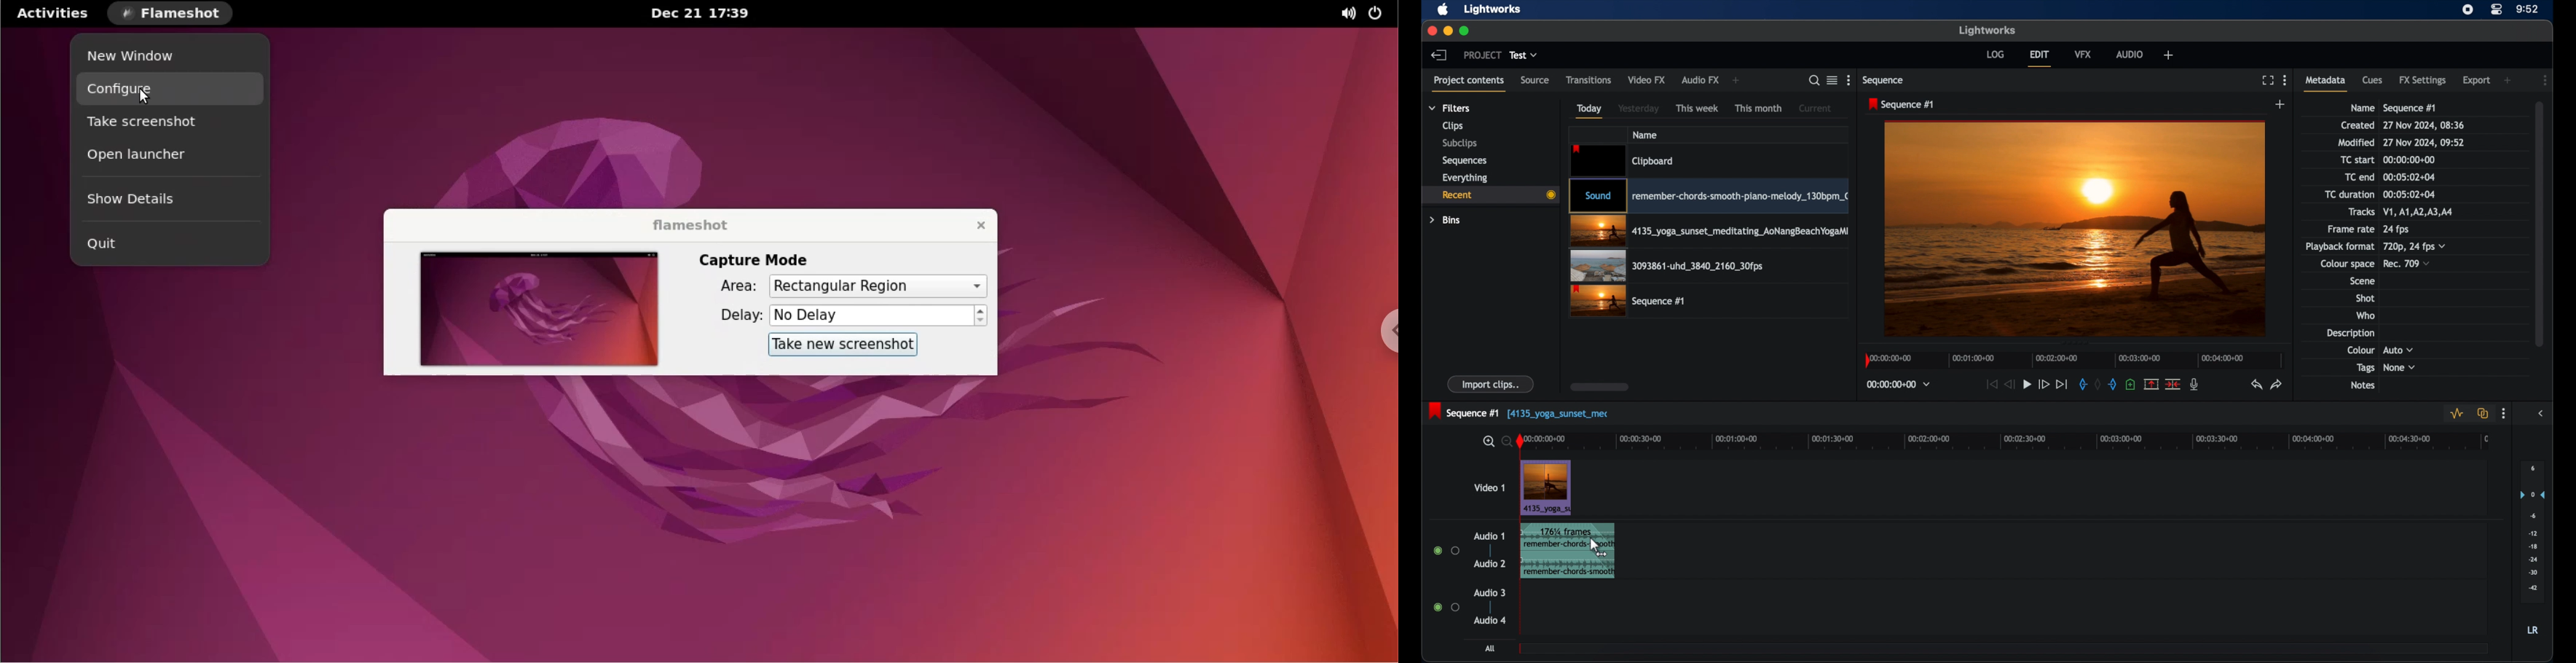 The width and height of the screenshot is (2576, 672). I want to click on back, so click(1439, 55).